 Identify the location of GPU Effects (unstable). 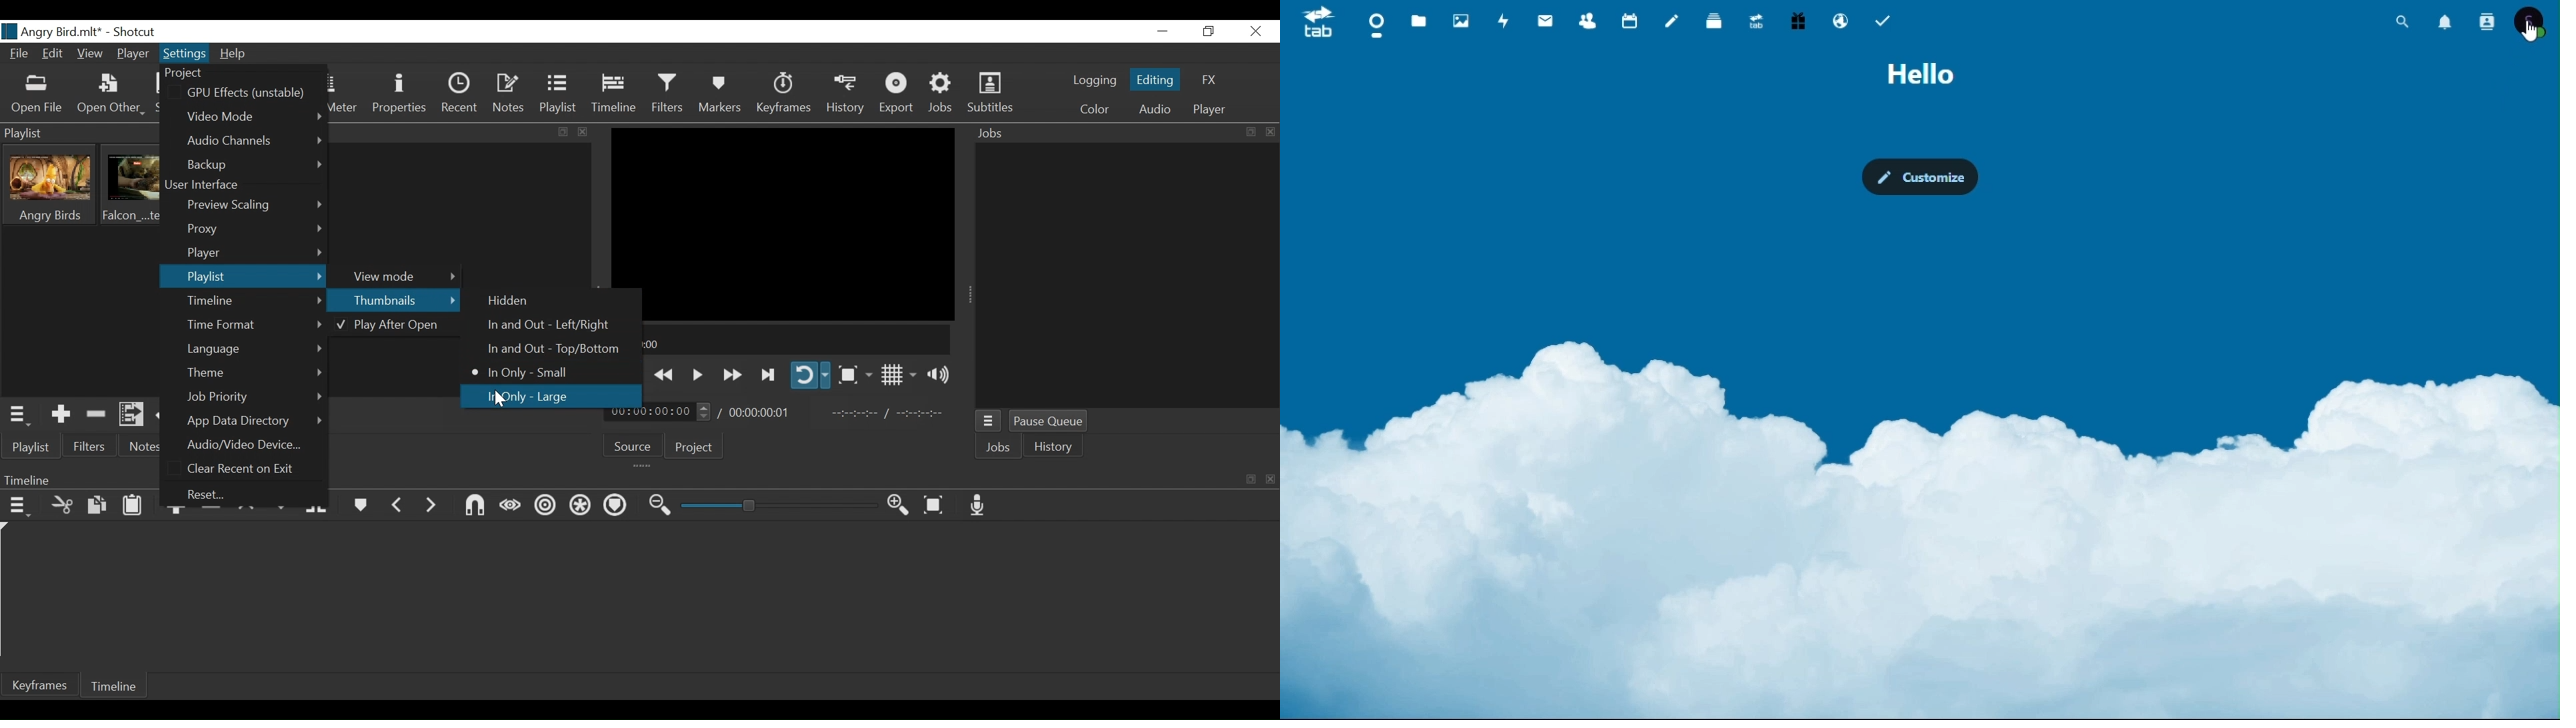
(249, 92).